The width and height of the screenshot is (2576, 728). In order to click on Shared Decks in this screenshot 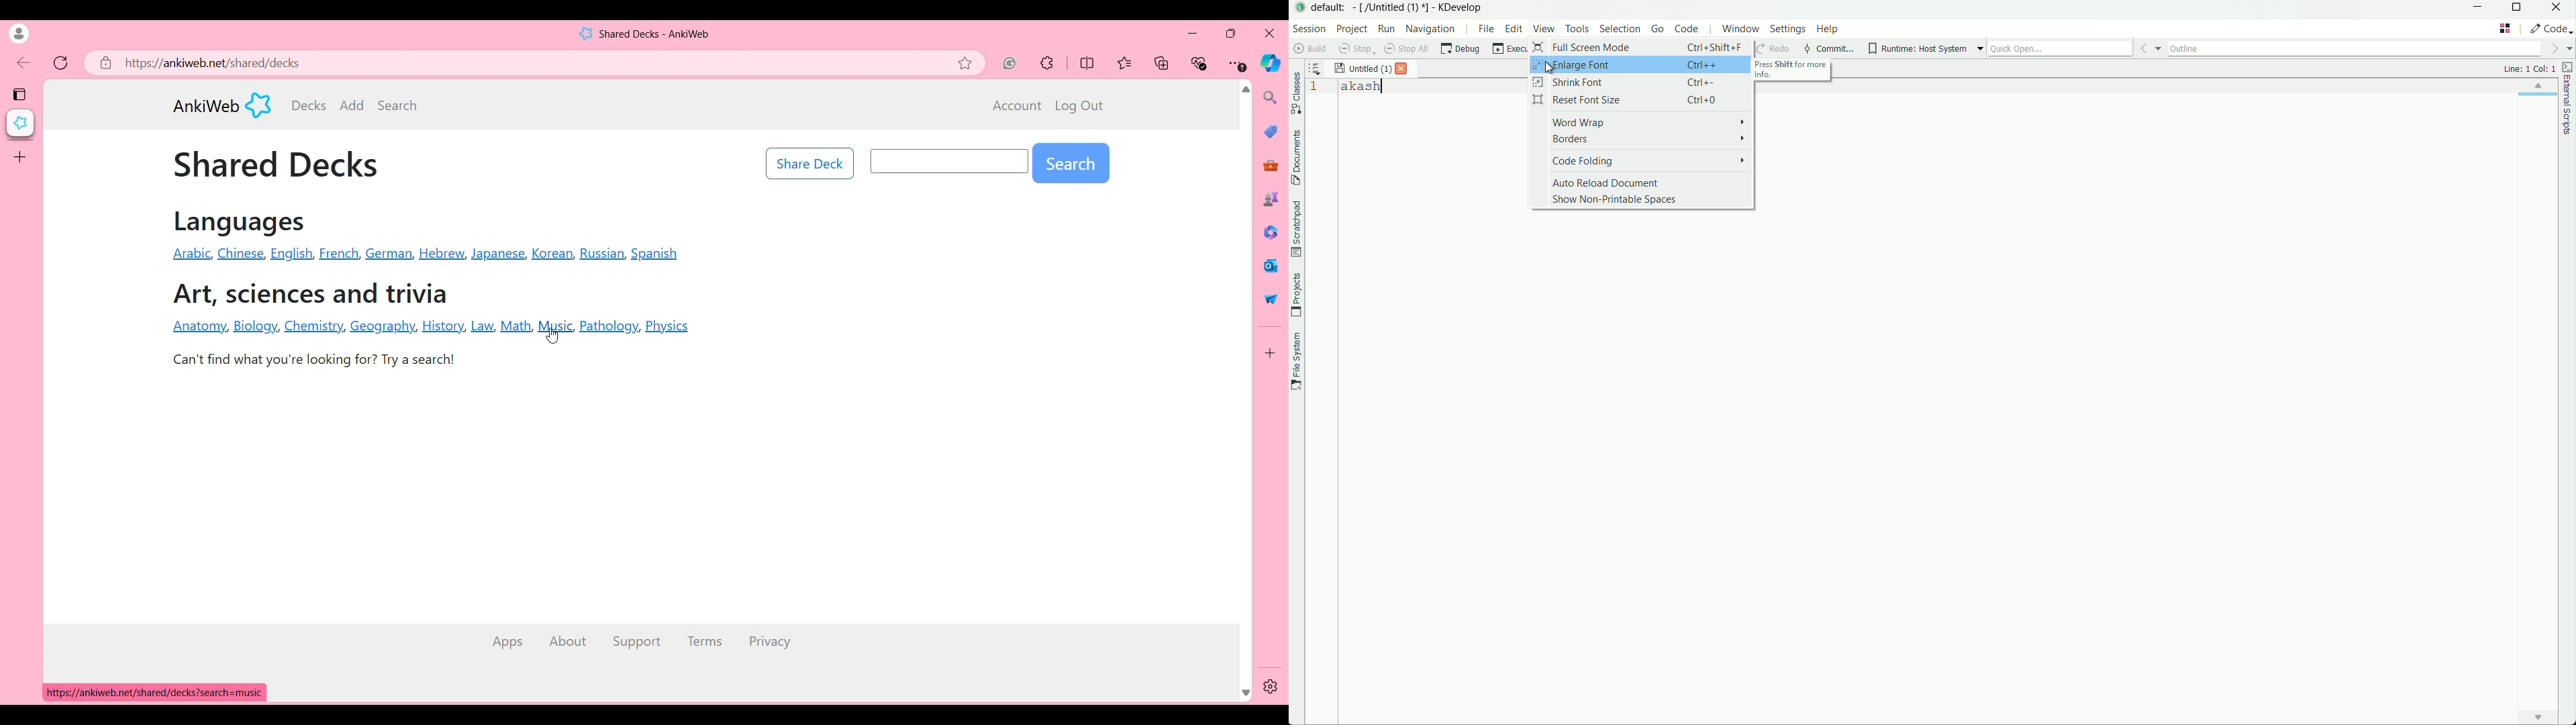, I will do `click(276, 164)`.